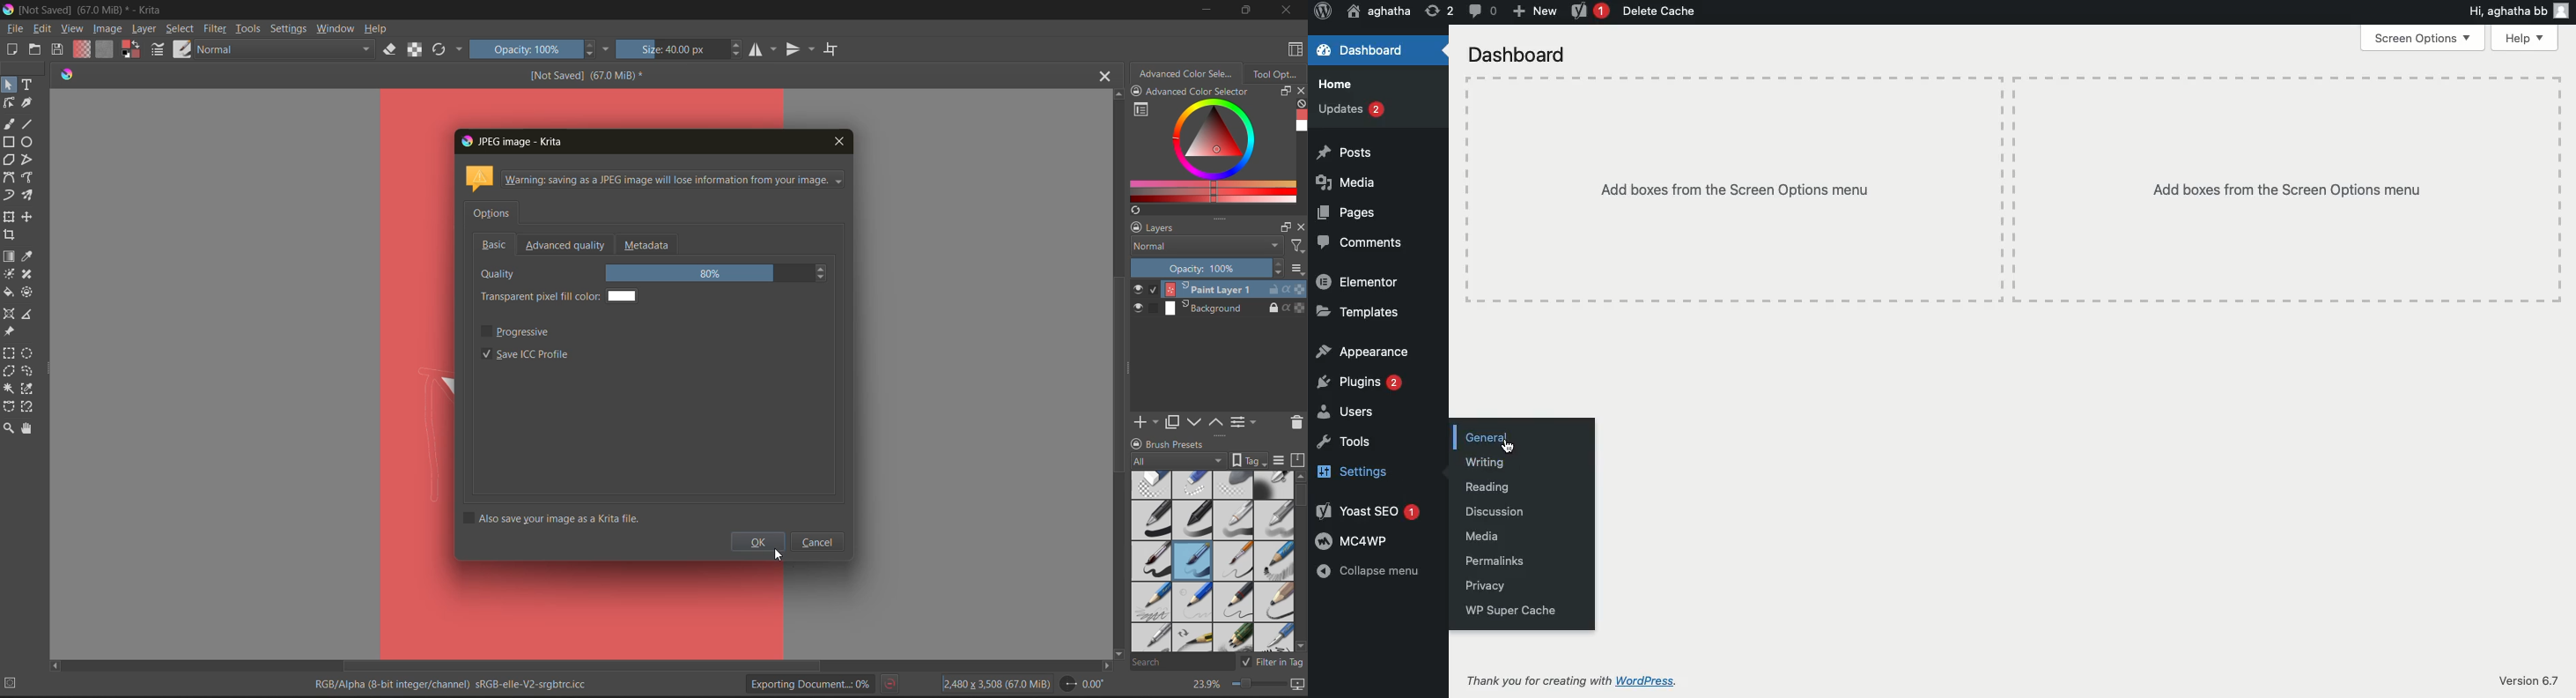  Describe the element at coordinates (1300, 229) in the screenshot. I see `close` at that location.